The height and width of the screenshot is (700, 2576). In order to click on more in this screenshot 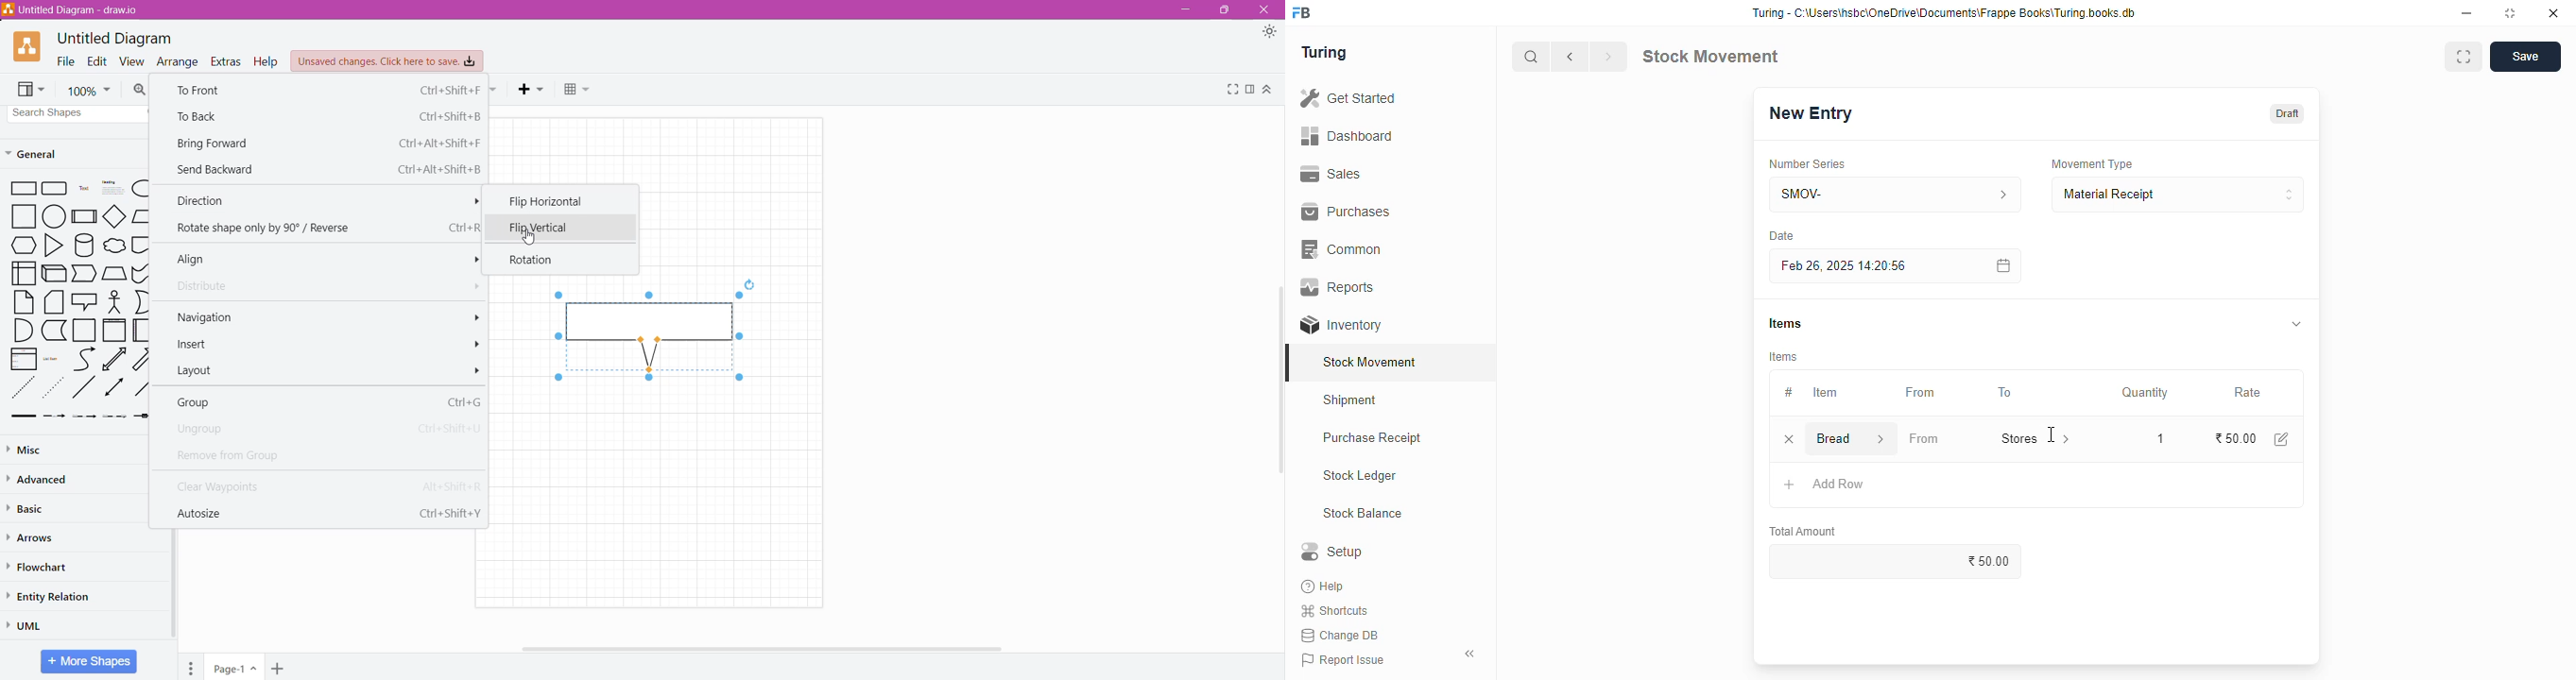, I will do `click(478, 371)`.